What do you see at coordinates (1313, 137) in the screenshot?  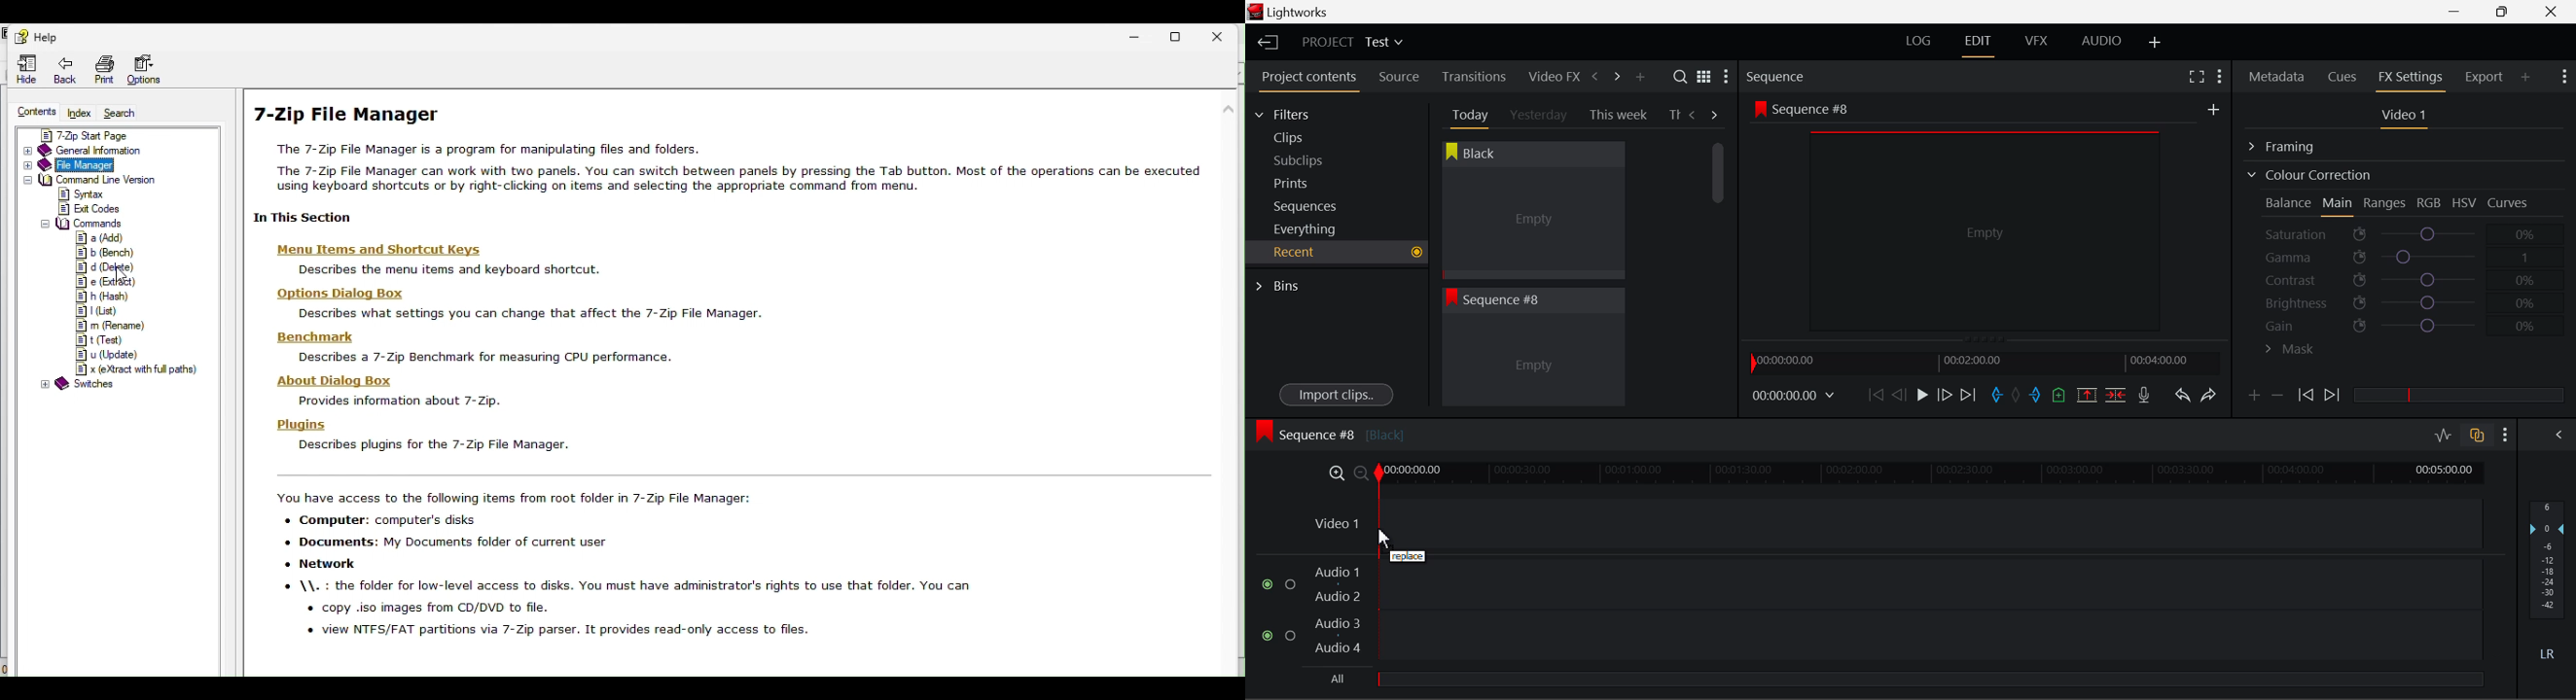 I see `Clips` at bounding box center [1313, 137].